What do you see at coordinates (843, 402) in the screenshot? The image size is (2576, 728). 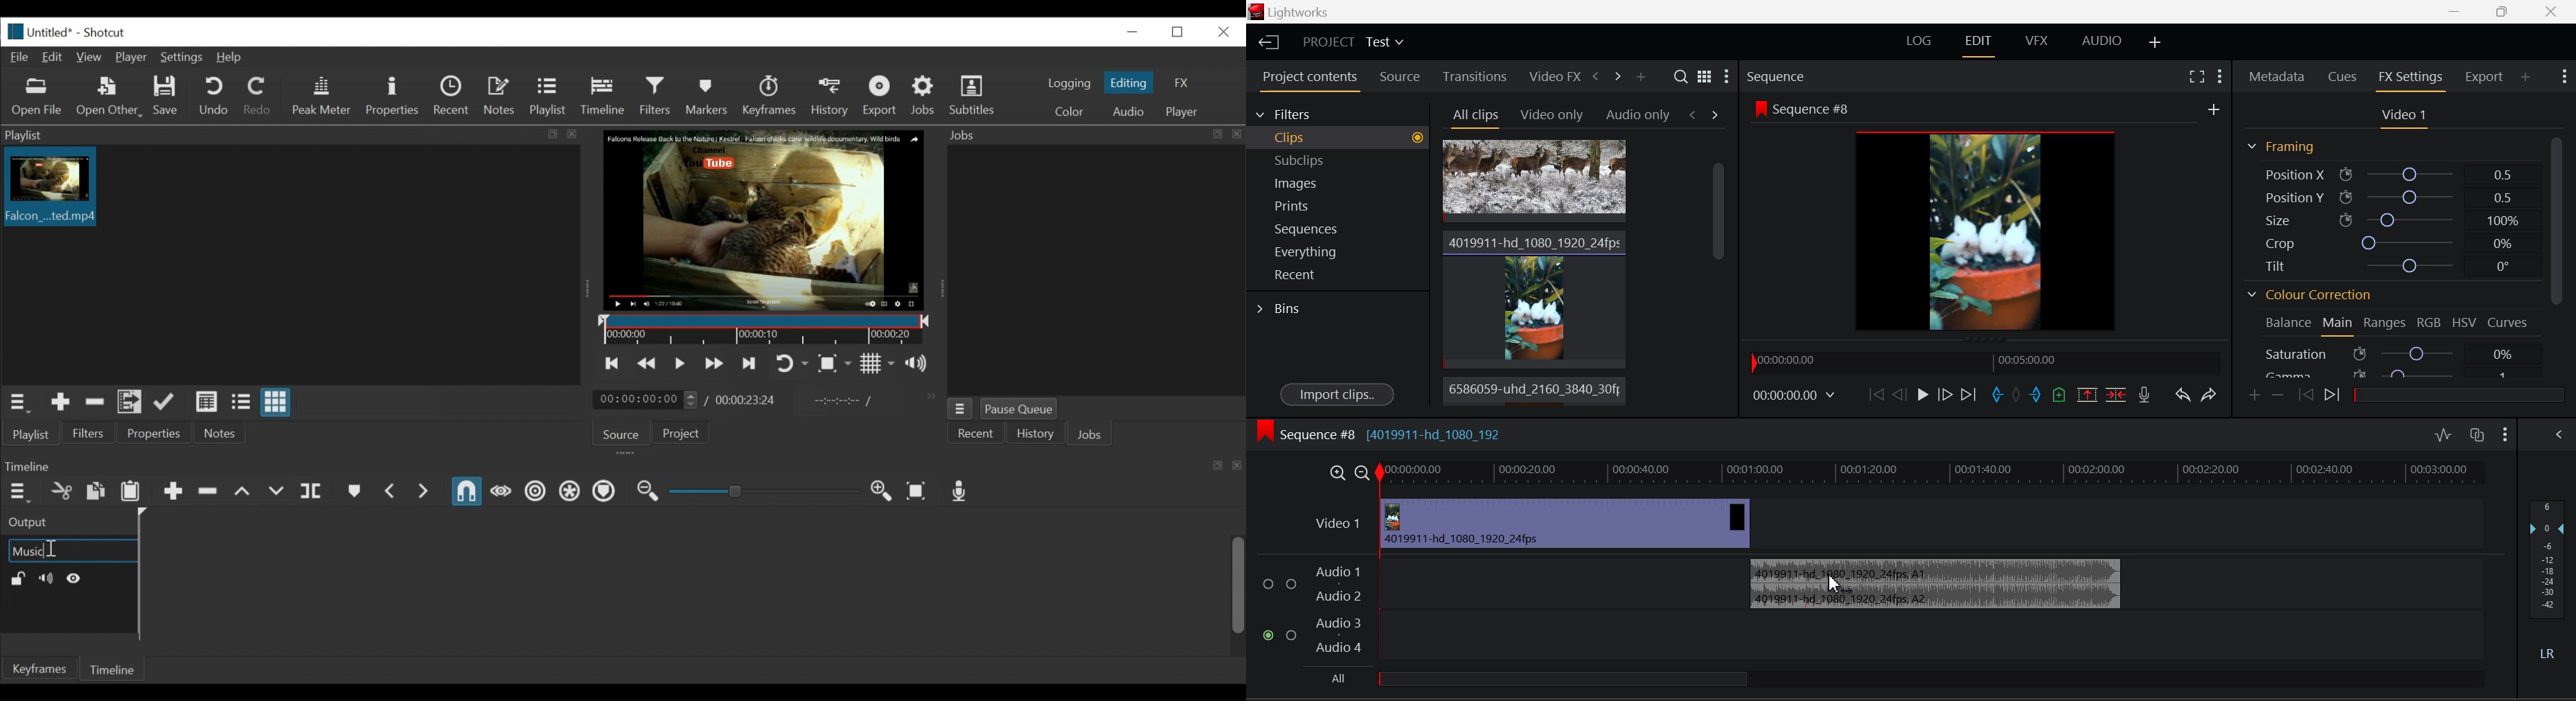 I see `In point` at bounding box center [843, 402].